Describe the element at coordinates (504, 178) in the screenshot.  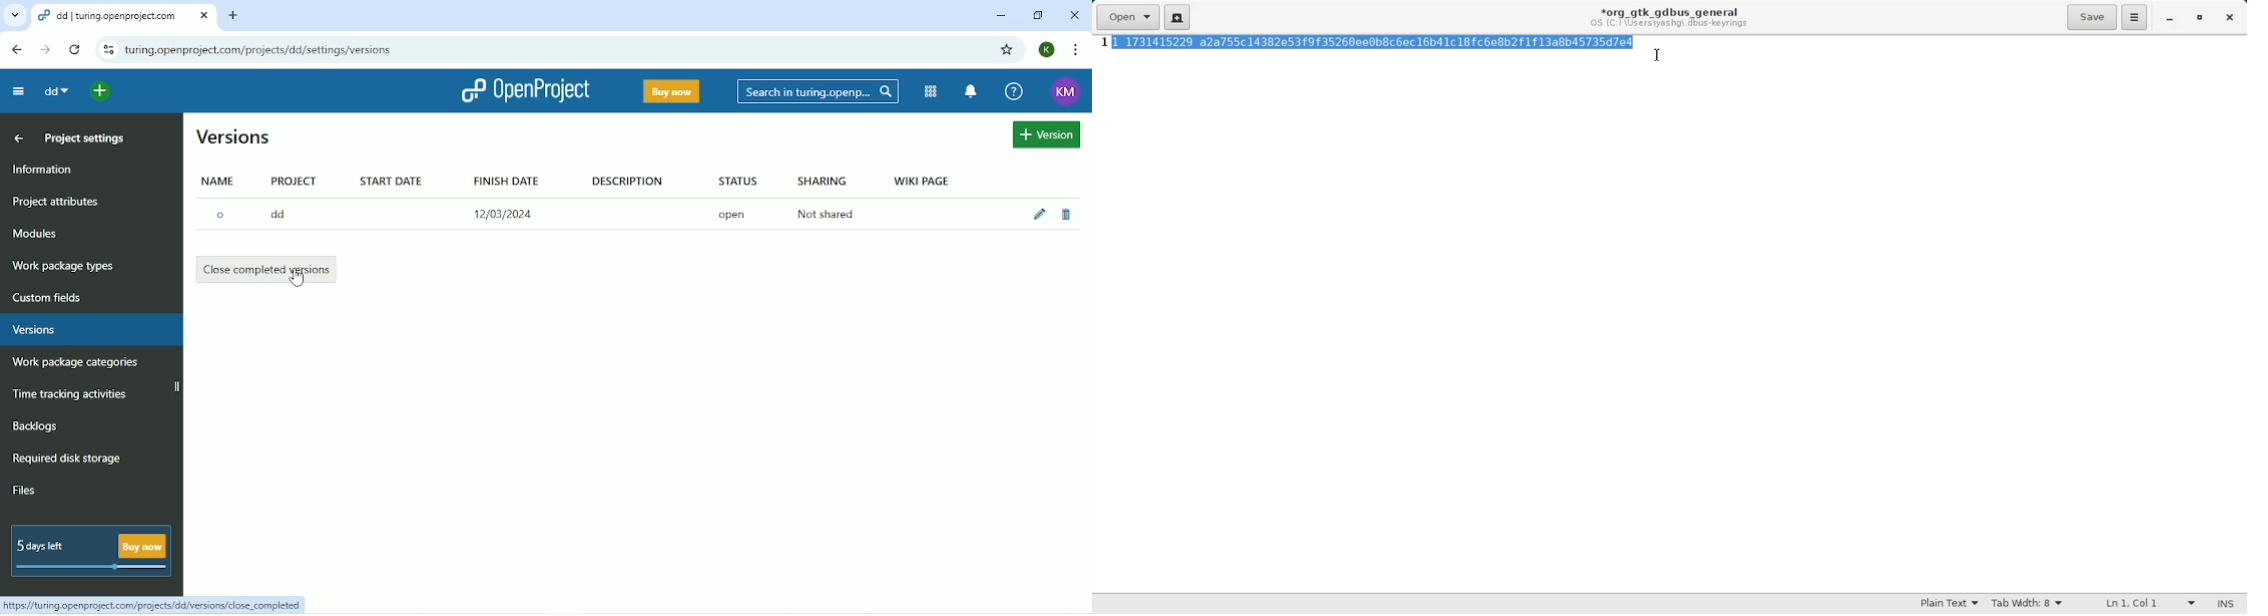
I see `Finish date` at that location.